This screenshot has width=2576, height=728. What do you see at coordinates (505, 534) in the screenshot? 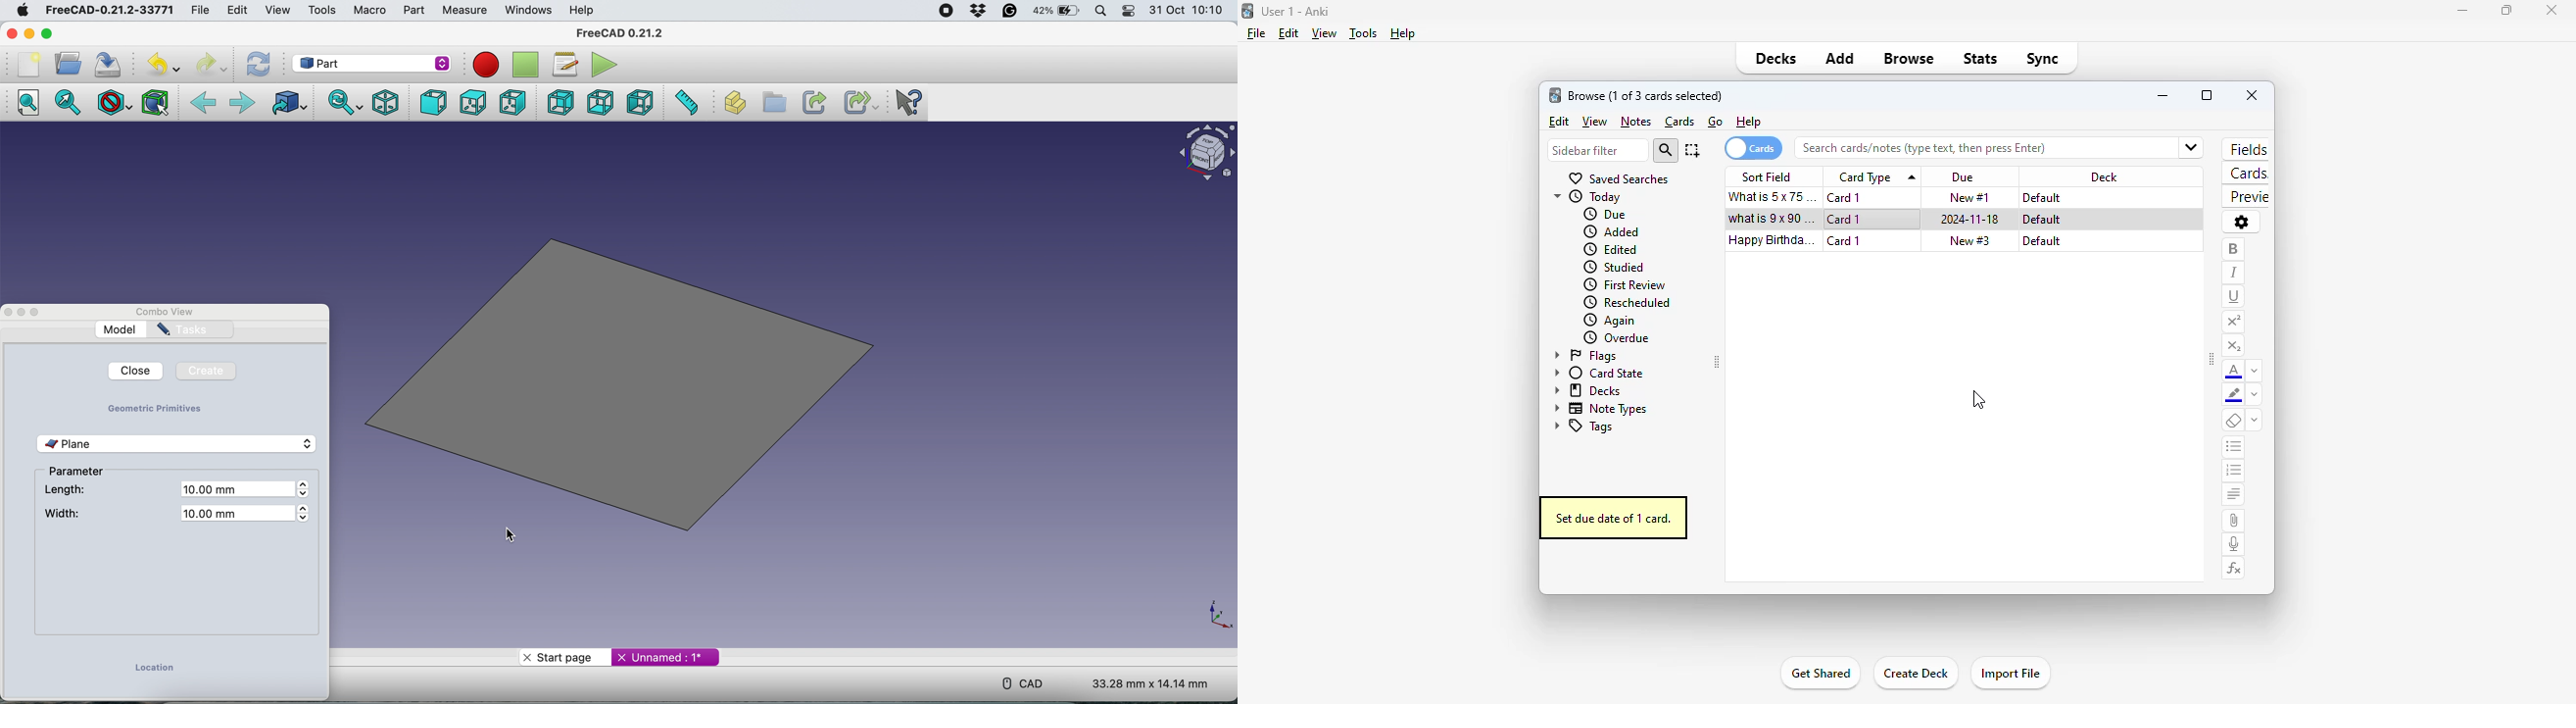
I see `cursor` at bounding box center [505, 534].